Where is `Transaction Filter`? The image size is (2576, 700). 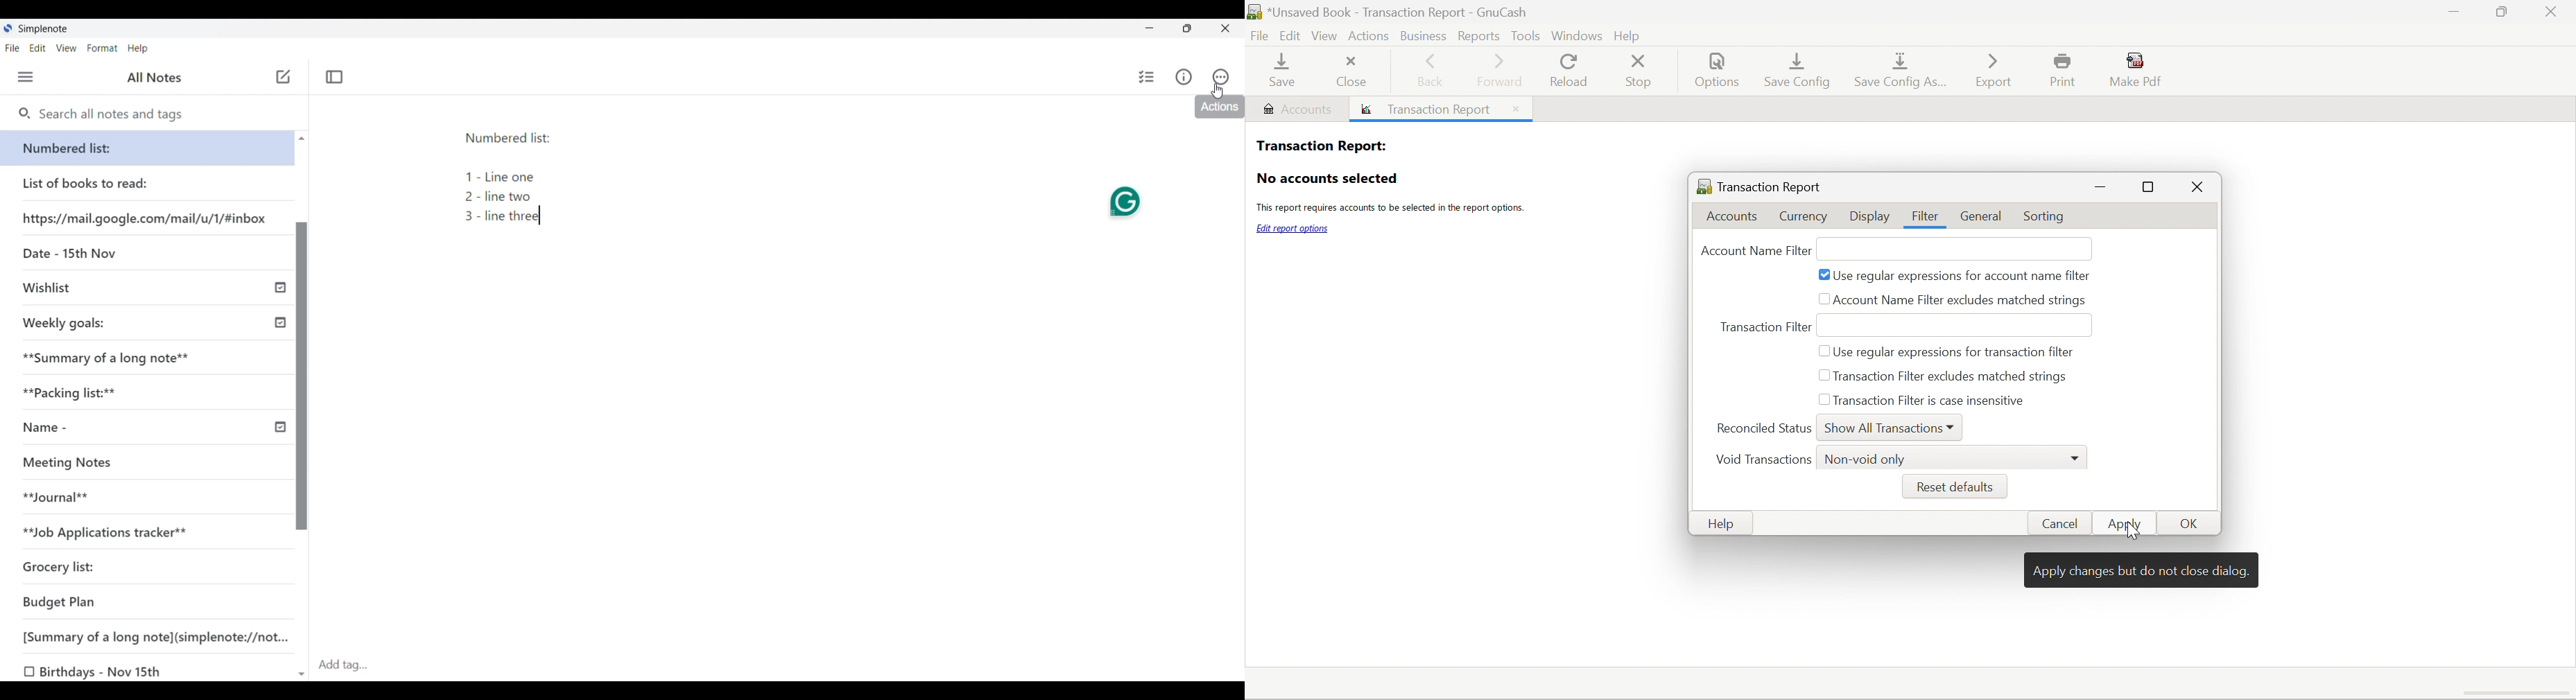 Transaction Filter is located at coordinates (1767, 324).